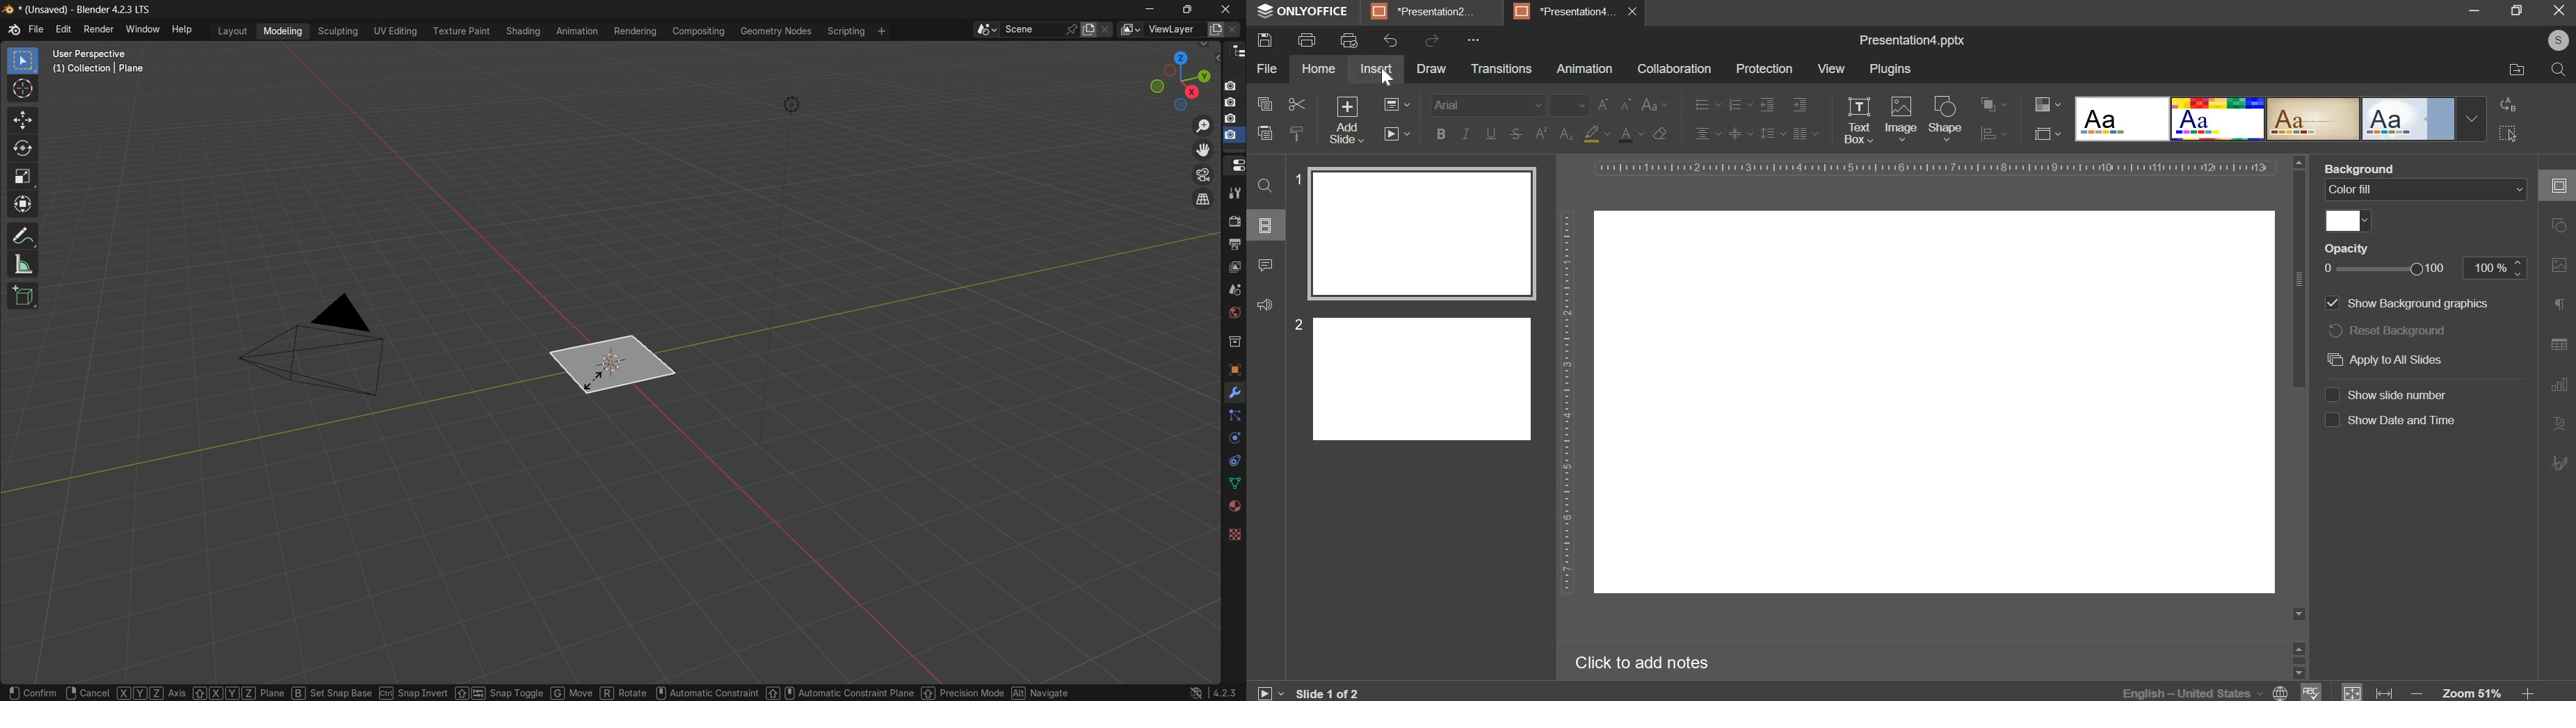 The height and width of the screenshot is (728, 2576). What do you see at coordinates (1264, 307) in the screenshot?
I see `sound` at bounding box center [1264, 307].